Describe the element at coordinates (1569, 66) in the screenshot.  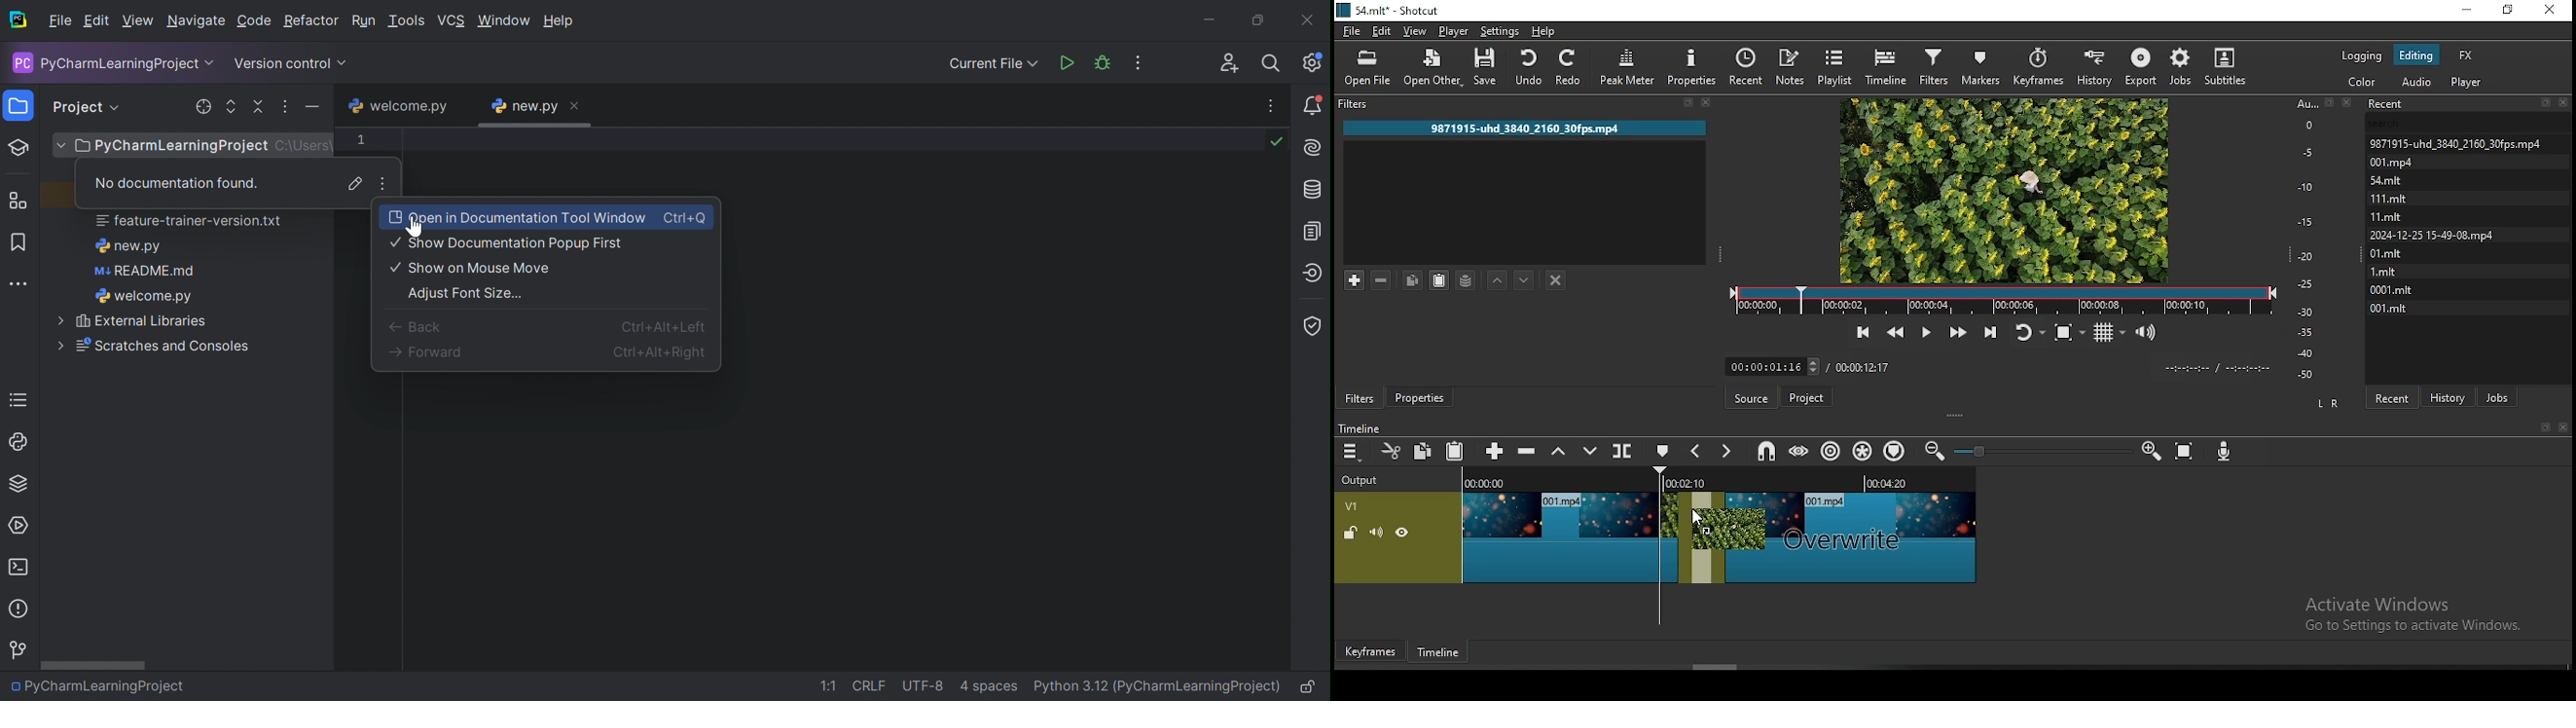
I see `redo` at that location.